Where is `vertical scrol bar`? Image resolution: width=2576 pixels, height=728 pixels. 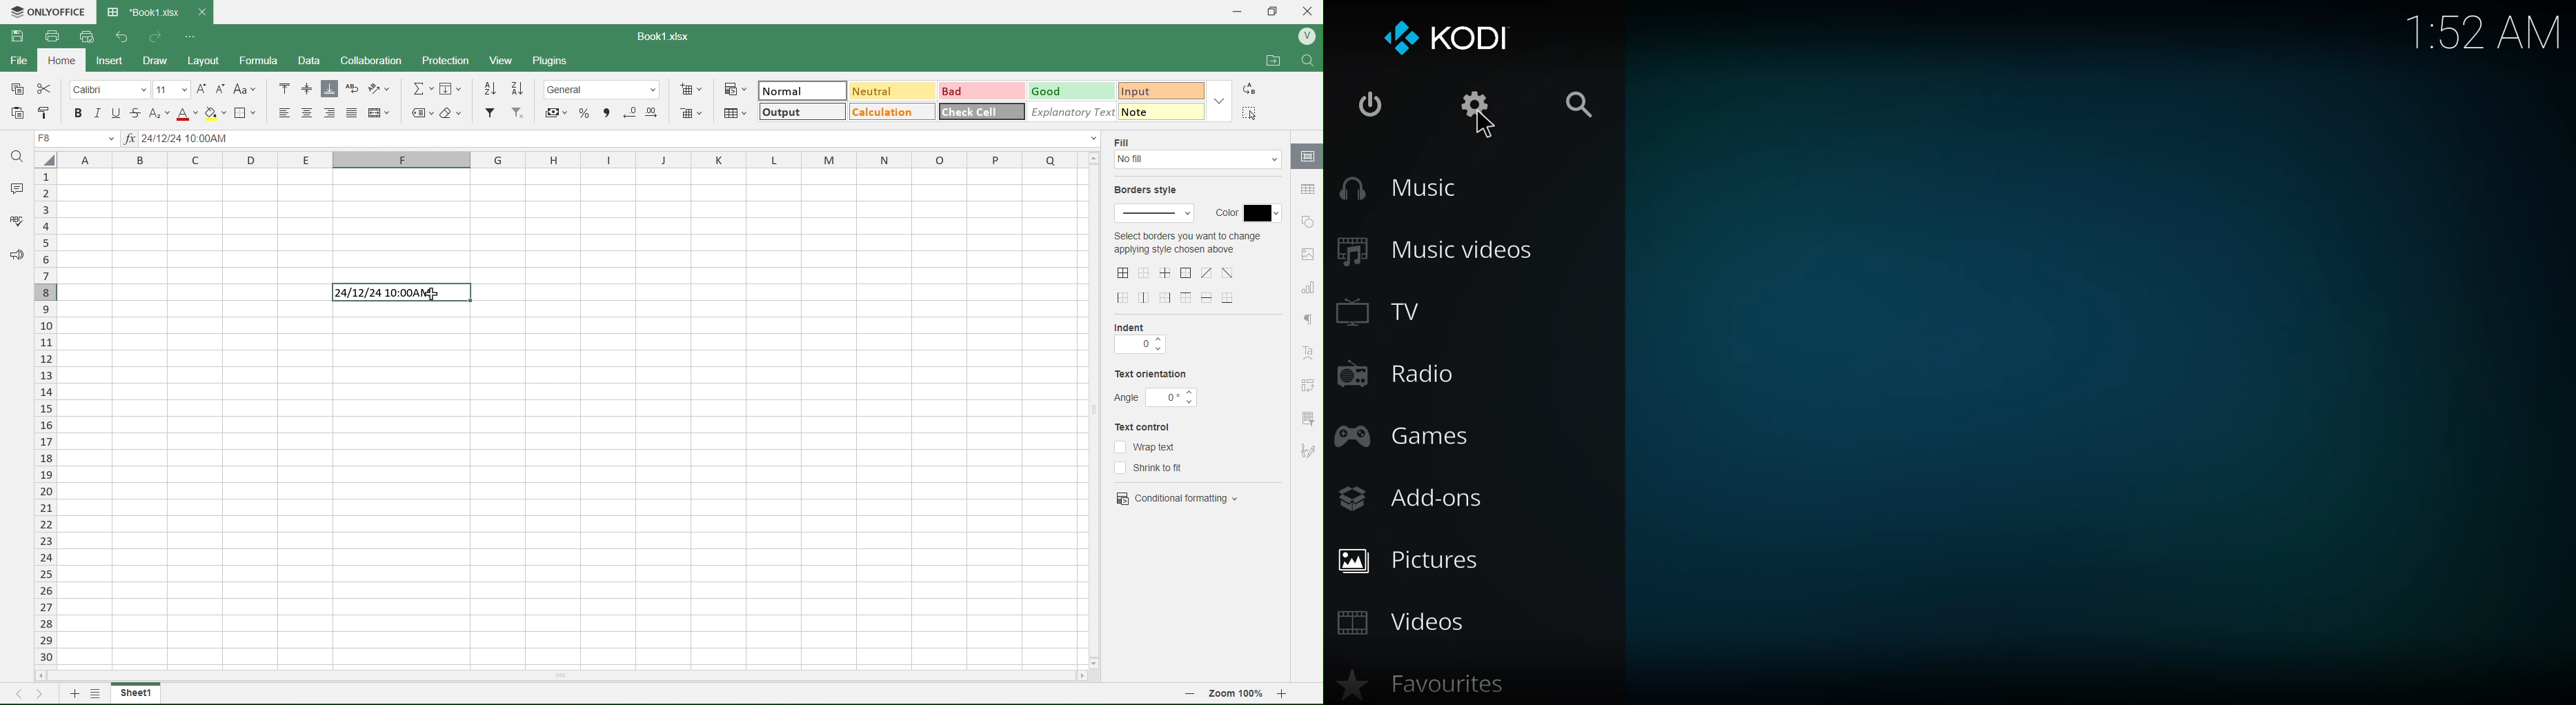 vertical scrol bar is located at coordinates (1094, 410).